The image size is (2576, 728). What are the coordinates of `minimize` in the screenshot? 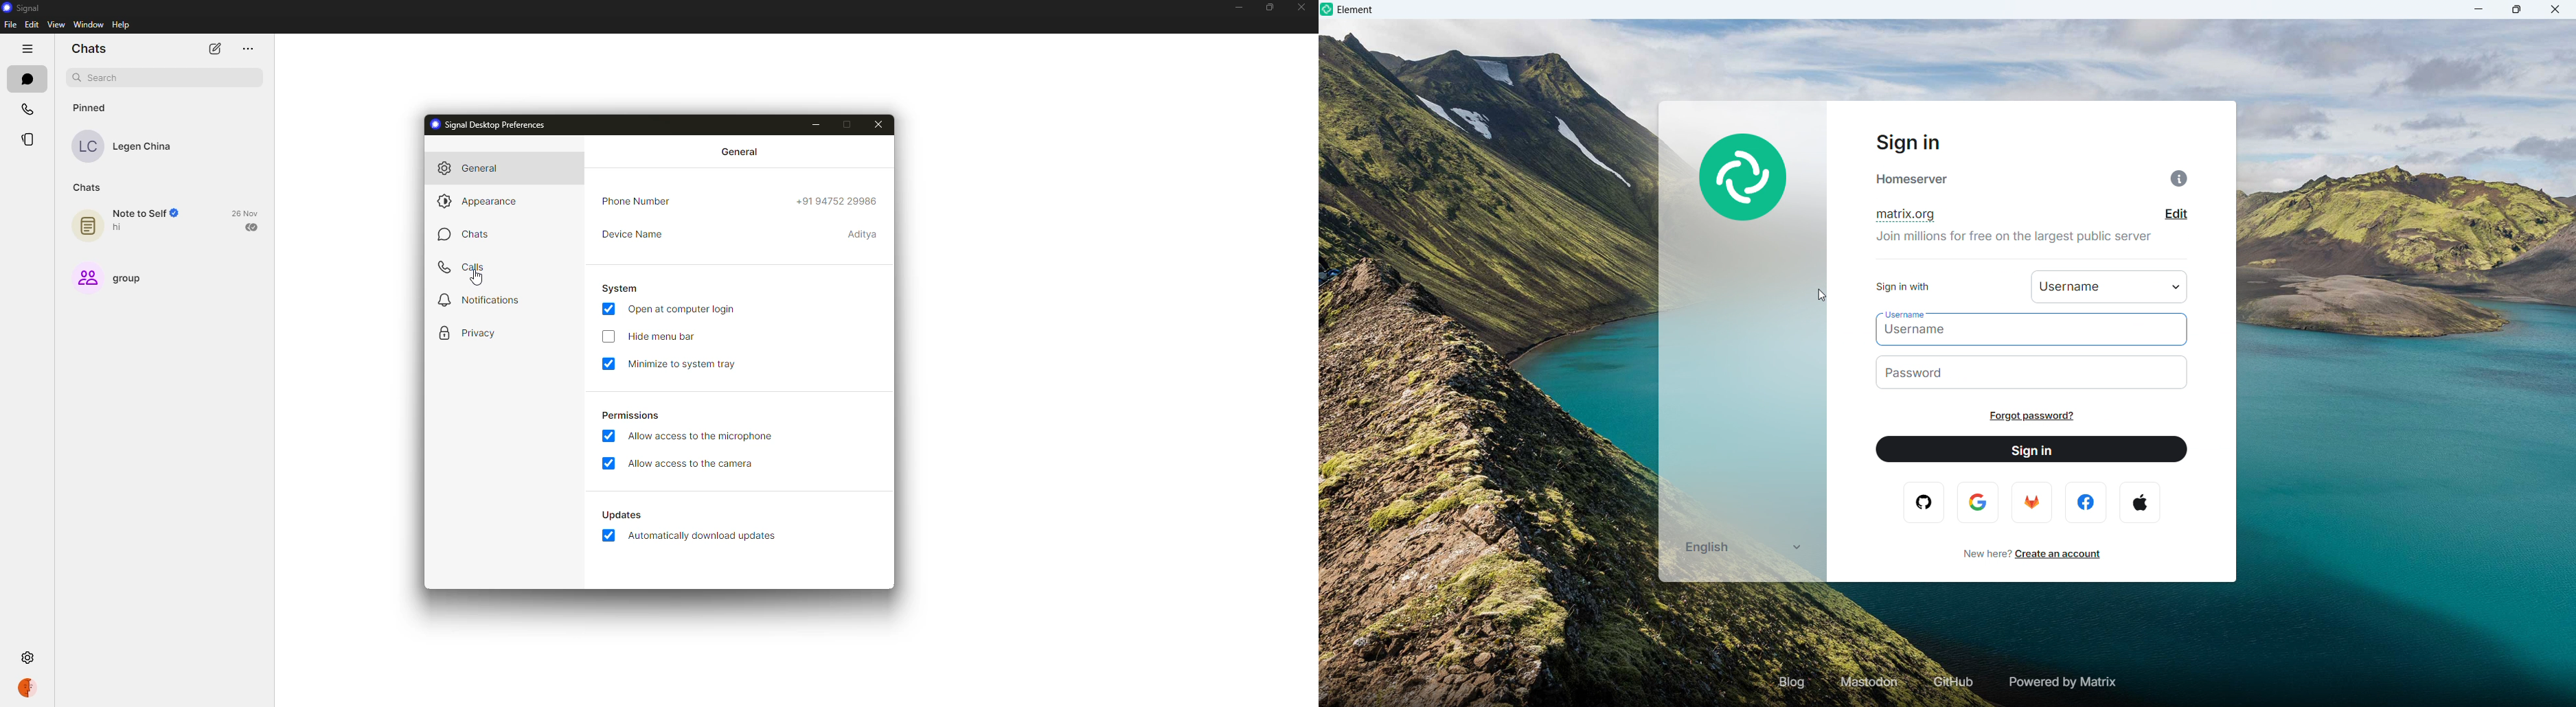 It's located at (817, 124).